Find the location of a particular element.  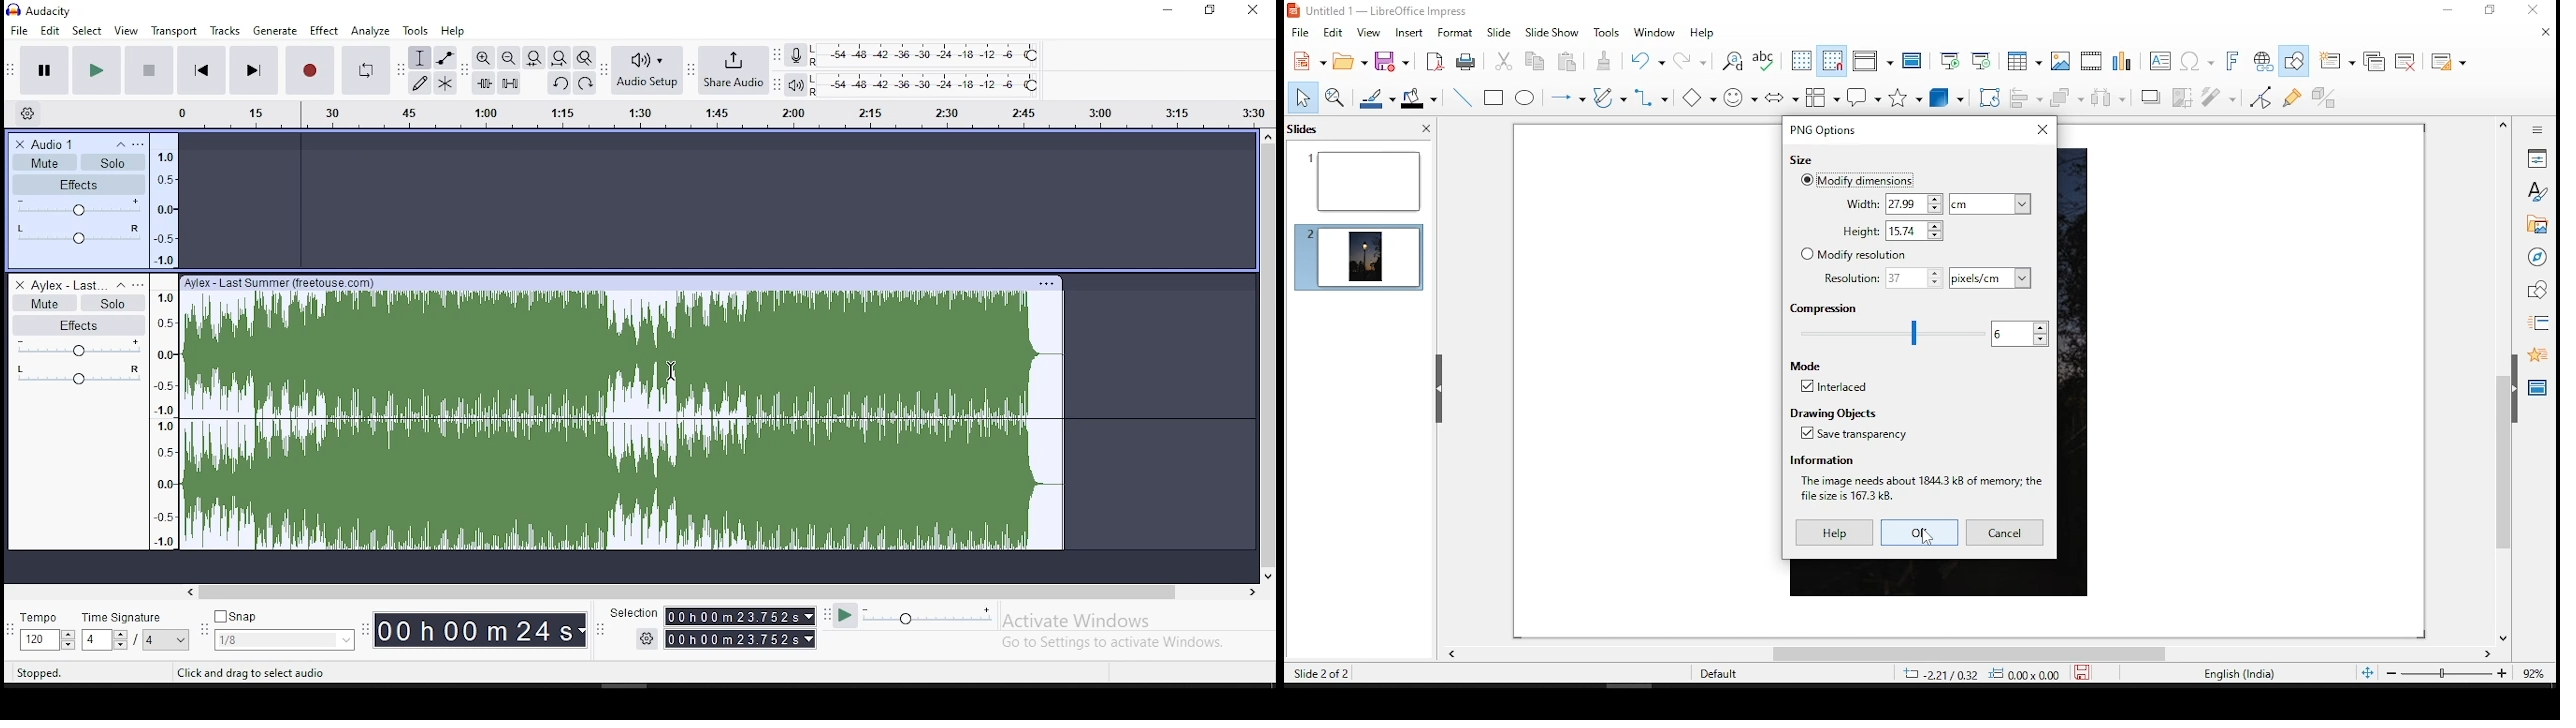

audio  is located at coordinates (59, 144).